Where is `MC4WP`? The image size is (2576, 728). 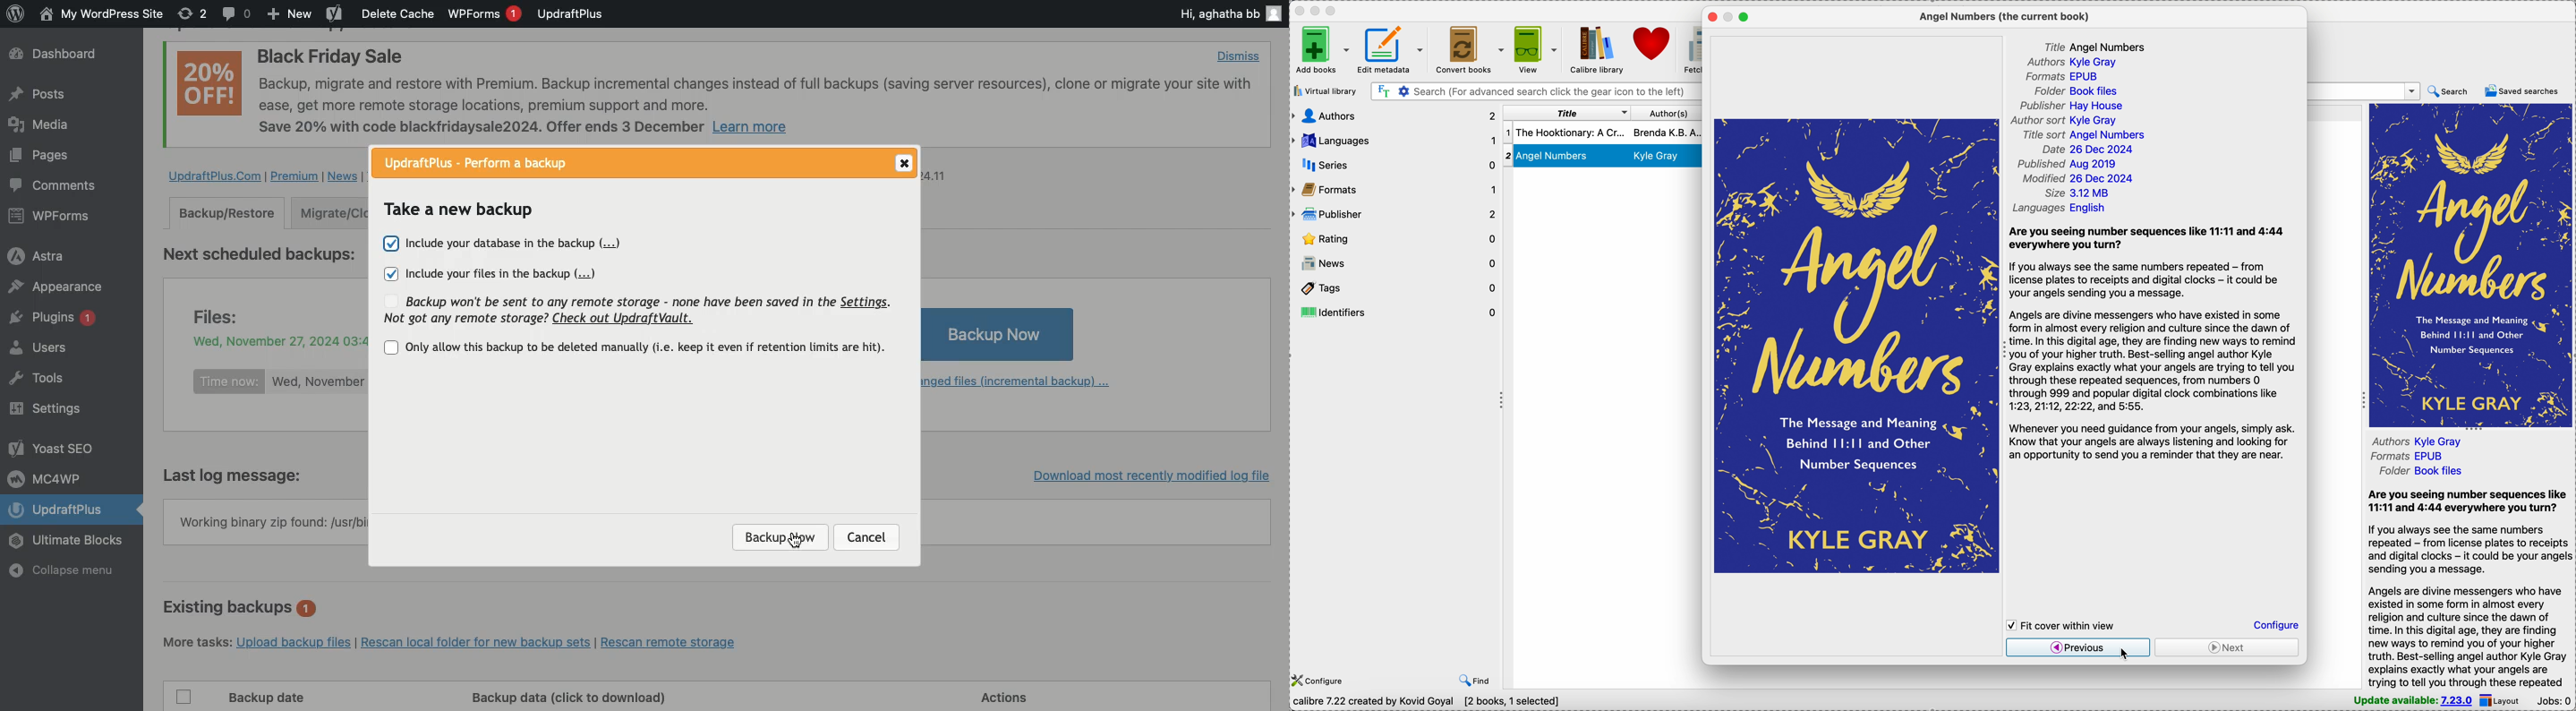 MC4WP is located at coordinates (49, 477).